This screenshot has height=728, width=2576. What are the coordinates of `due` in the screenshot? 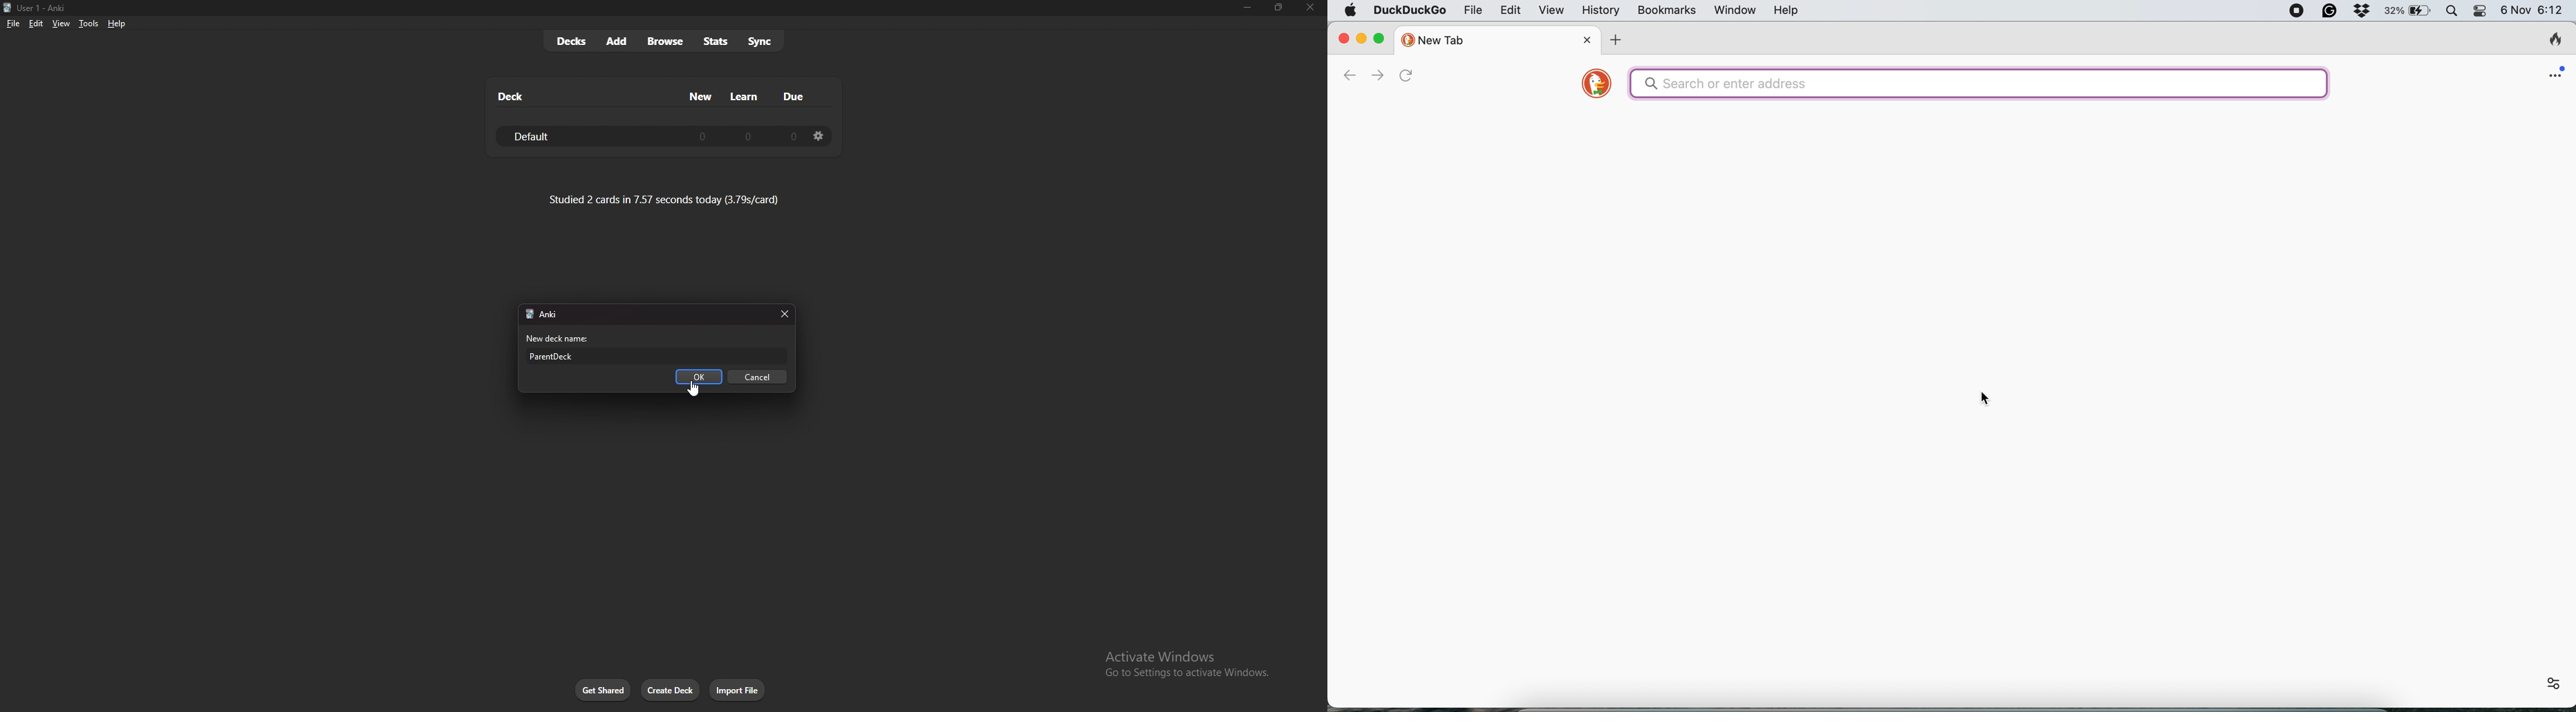 It's located at (792, 96).